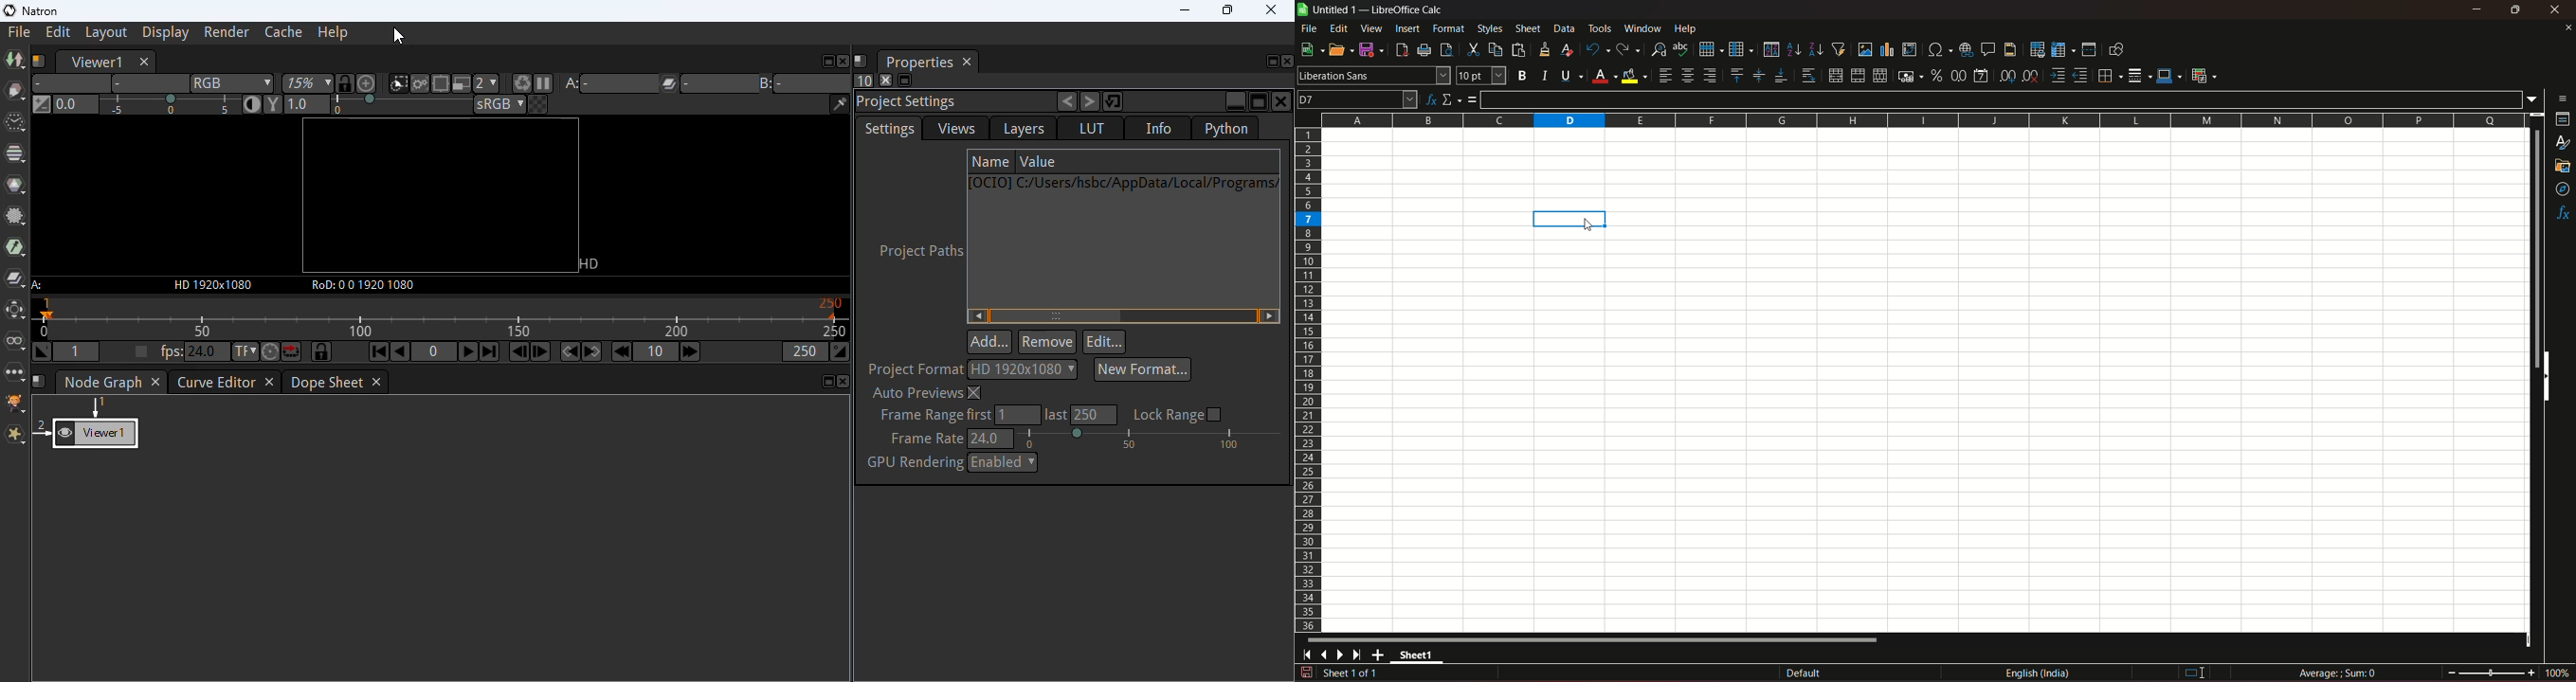  What do you see at coordinates (1529, 29) in the screenshot?
I see `sheet` at bounding box center [1529, 29].